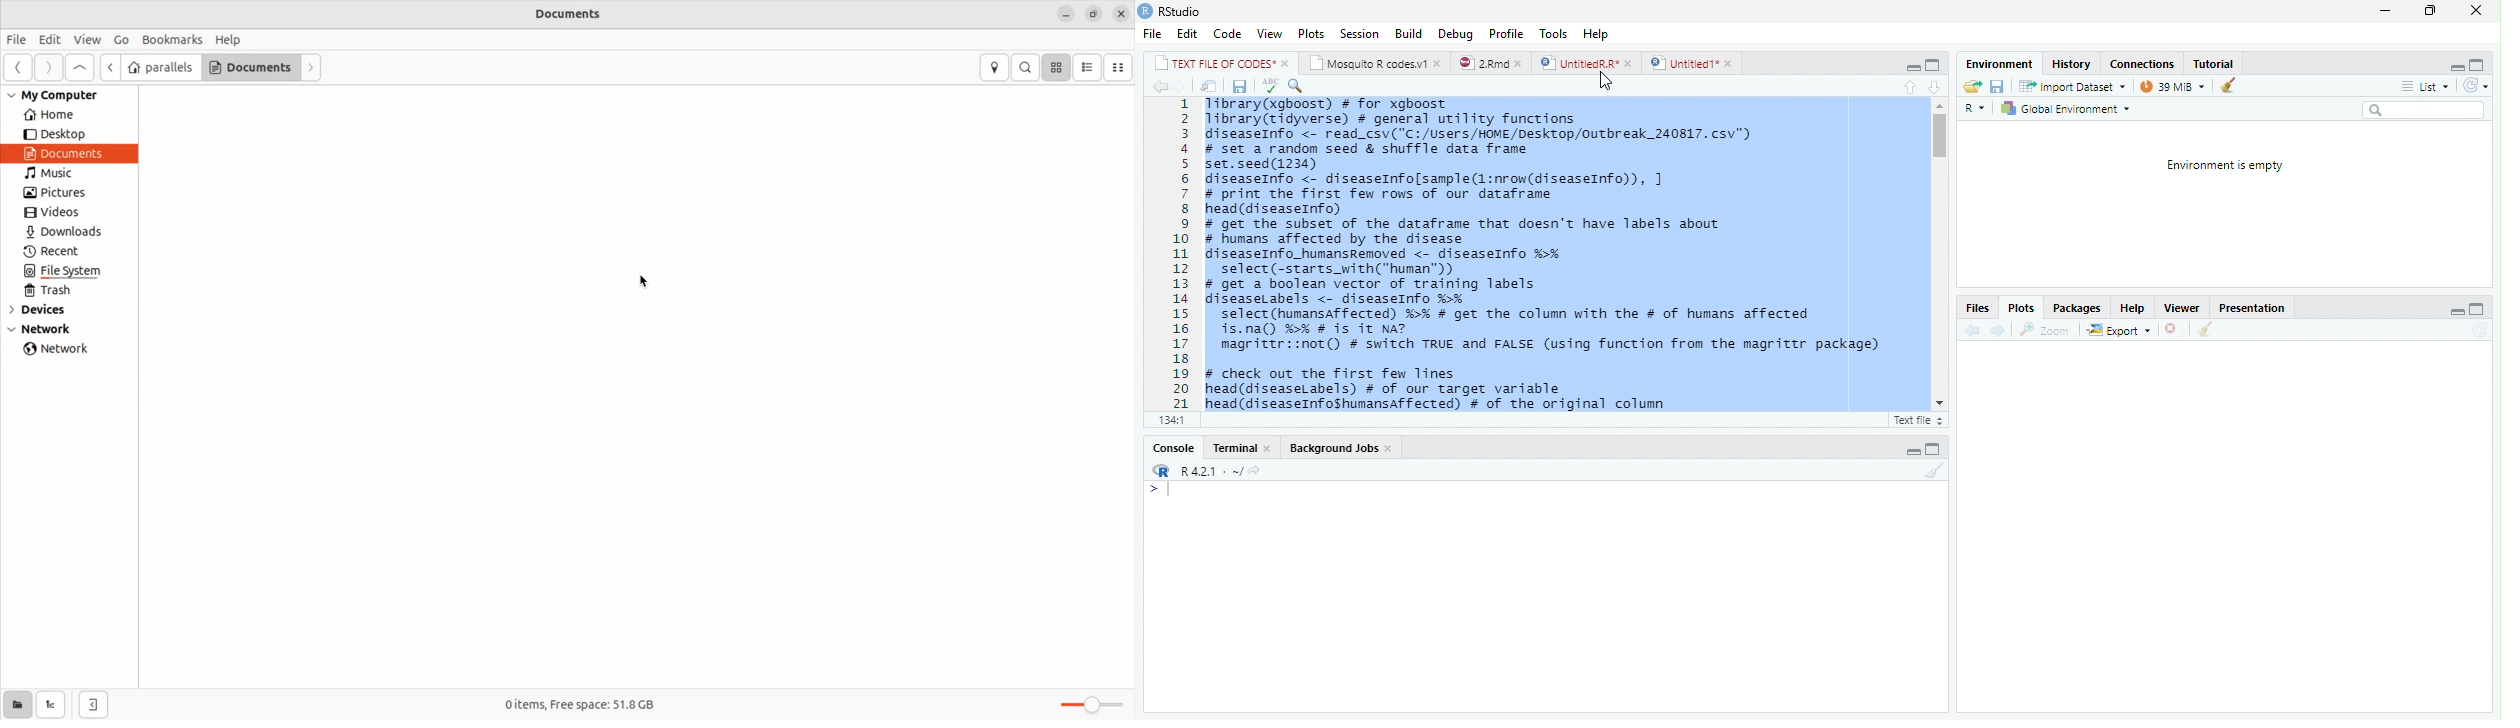  Describe the element at coordinates (1185, 33) in the screenshot. I see `Edit` at that location.